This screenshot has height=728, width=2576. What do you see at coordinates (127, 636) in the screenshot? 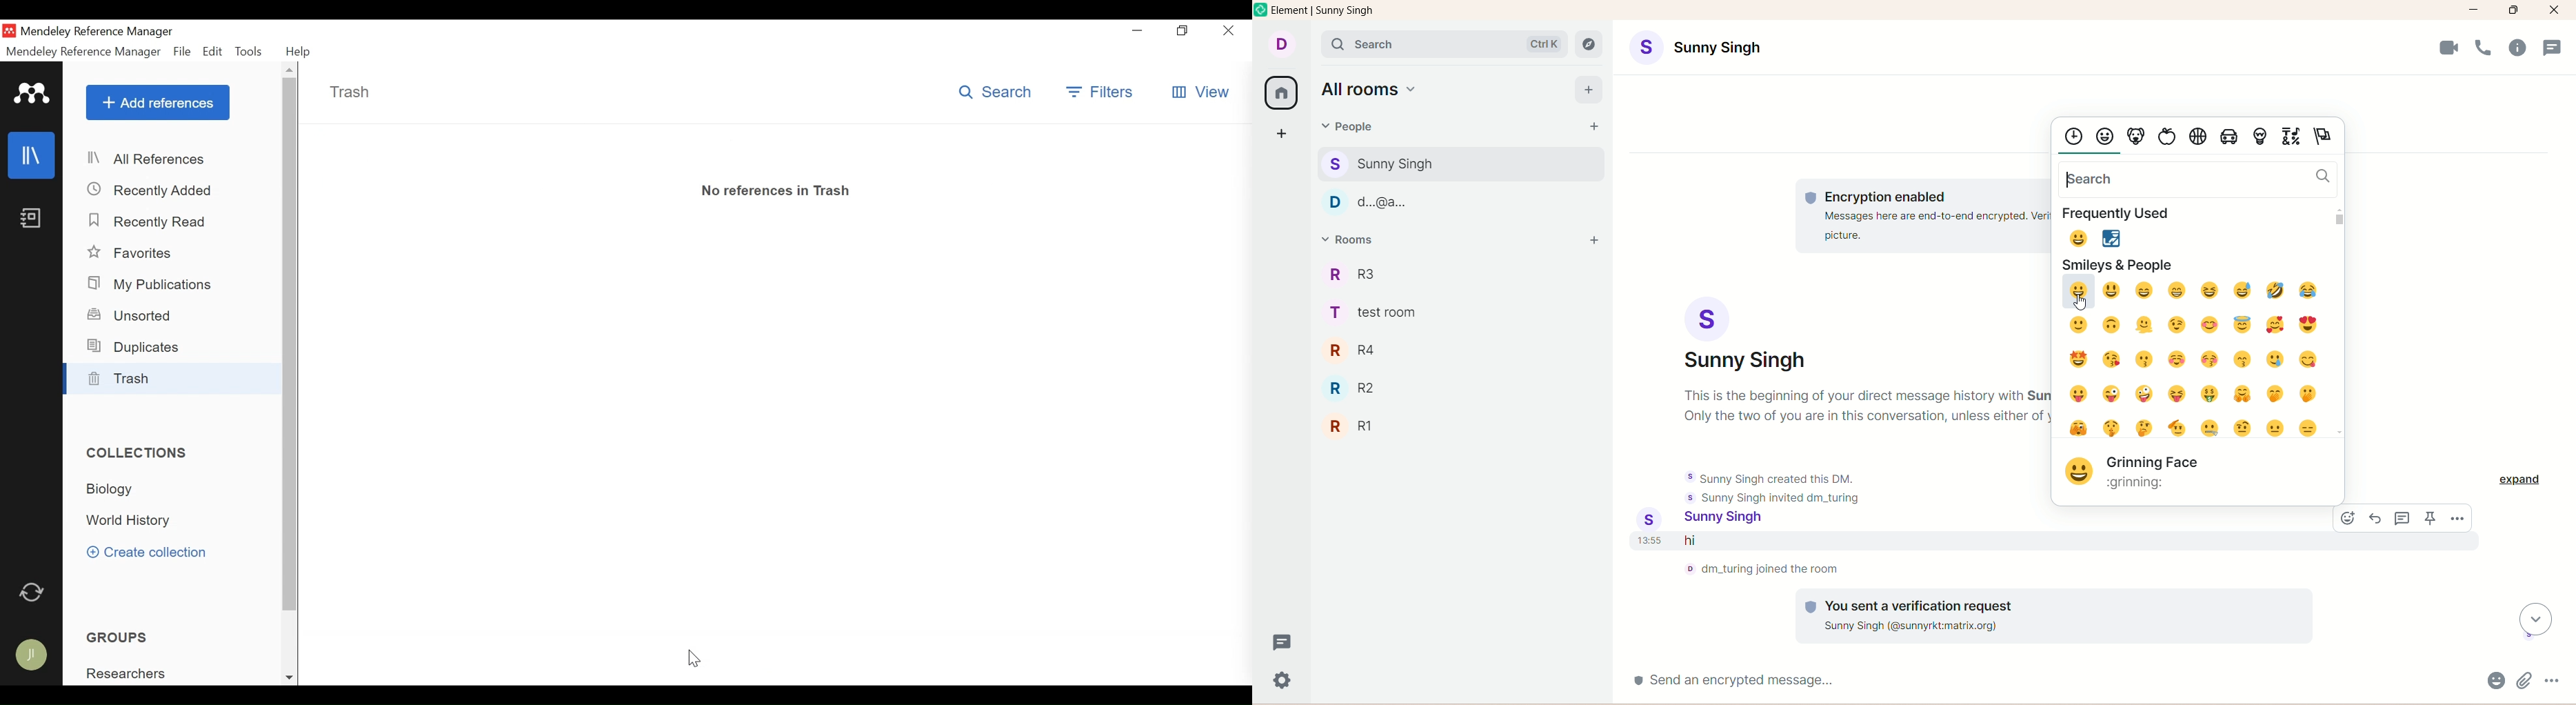
I see `Group` at bounding box center [127, 636].